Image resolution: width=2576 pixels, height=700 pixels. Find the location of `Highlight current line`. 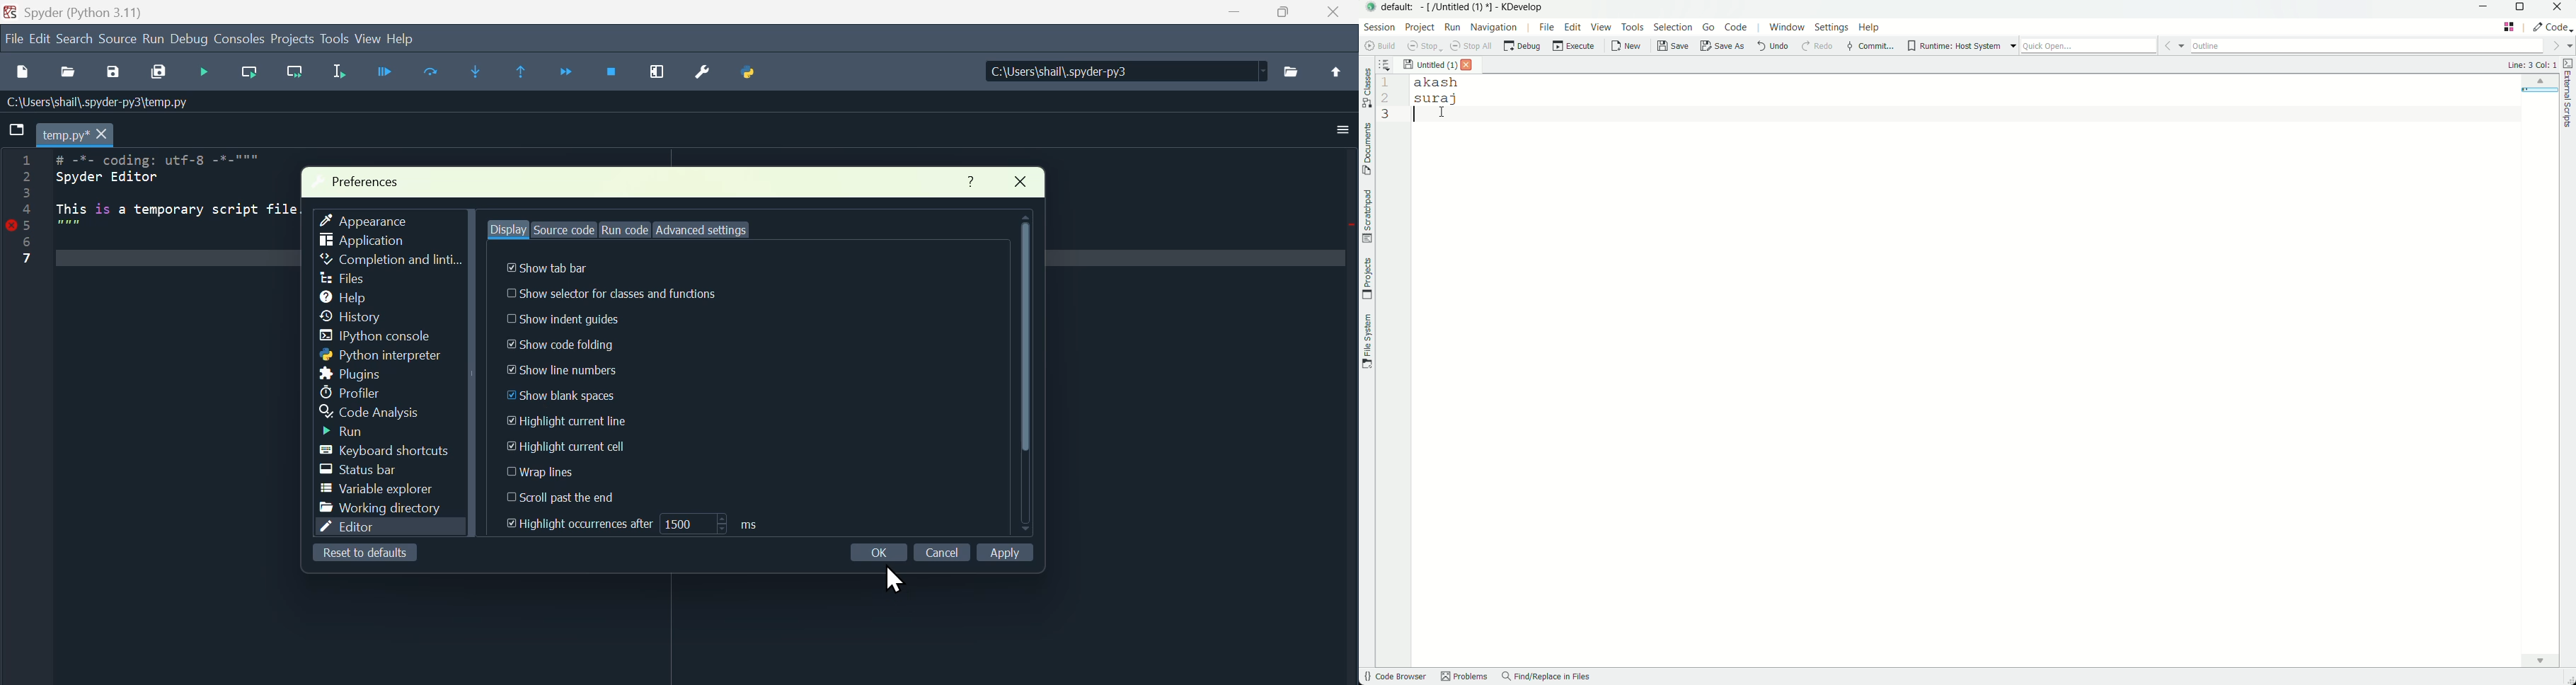

Highlight current line is located at coordinates (572, 422).